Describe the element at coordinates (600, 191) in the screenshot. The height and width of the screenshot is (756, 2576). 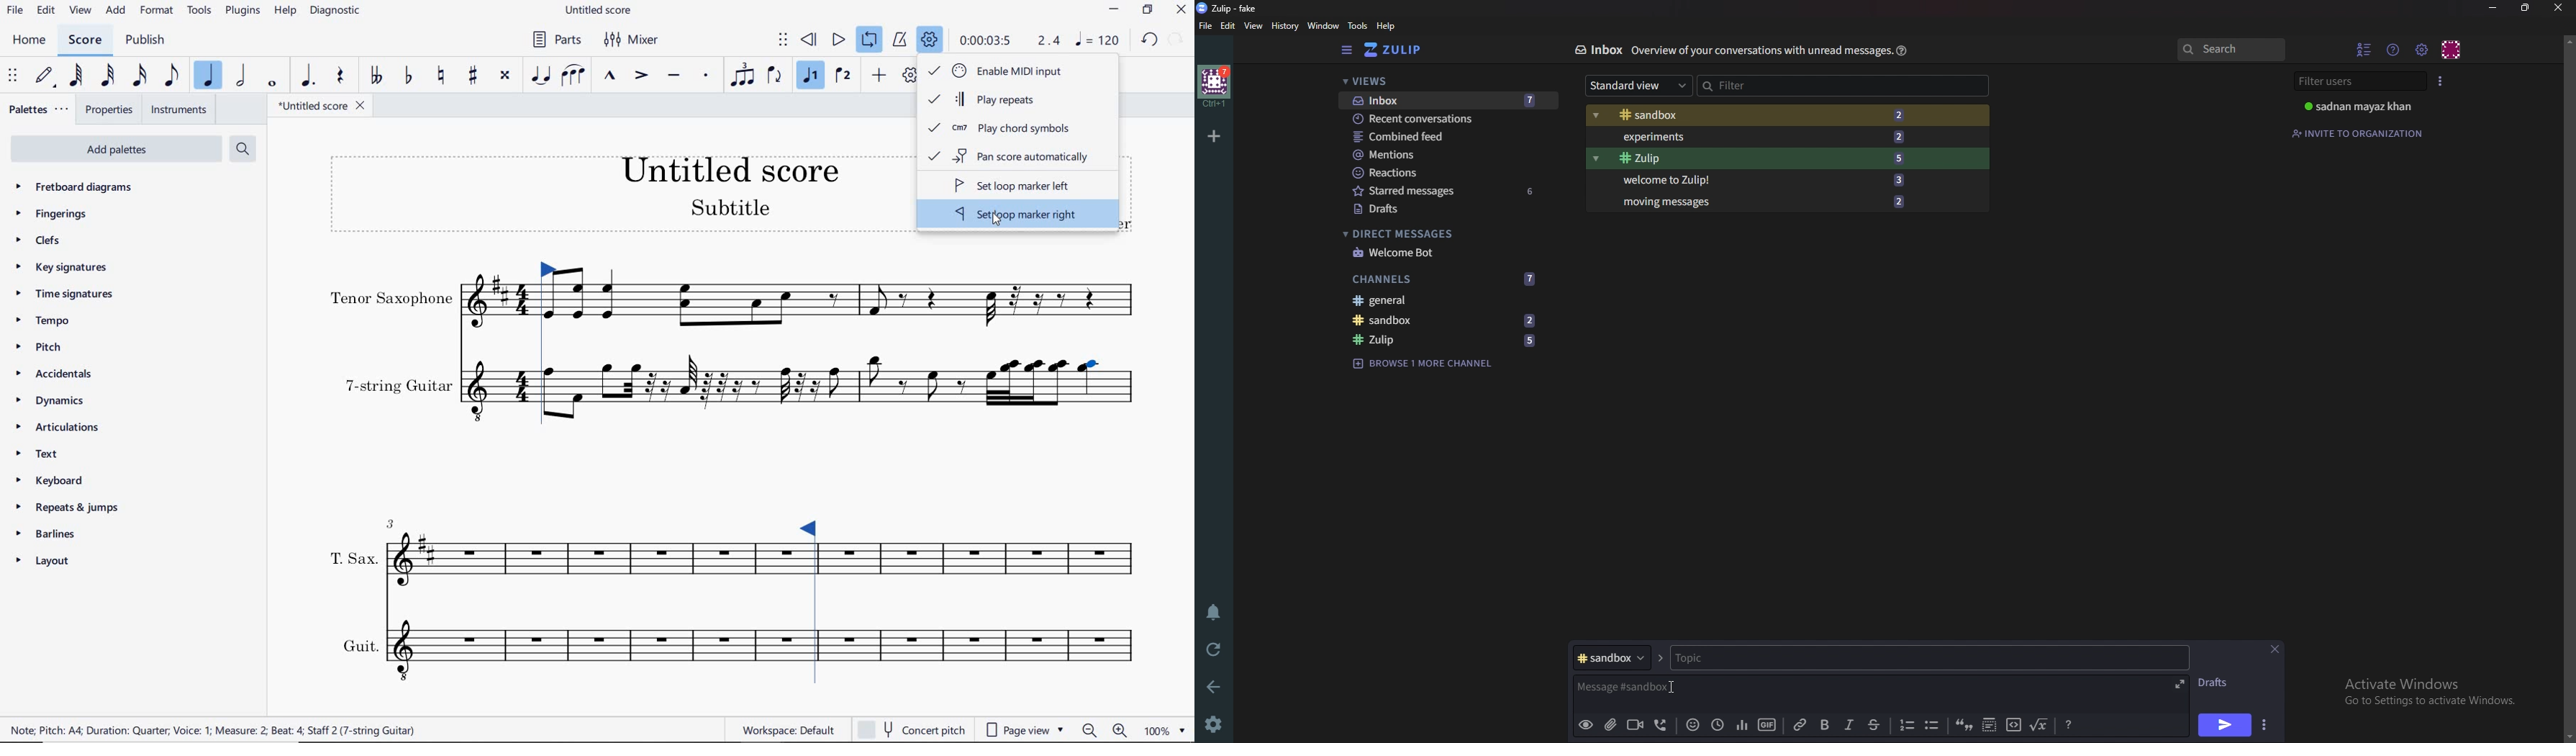
I see `TITLE` at that location.